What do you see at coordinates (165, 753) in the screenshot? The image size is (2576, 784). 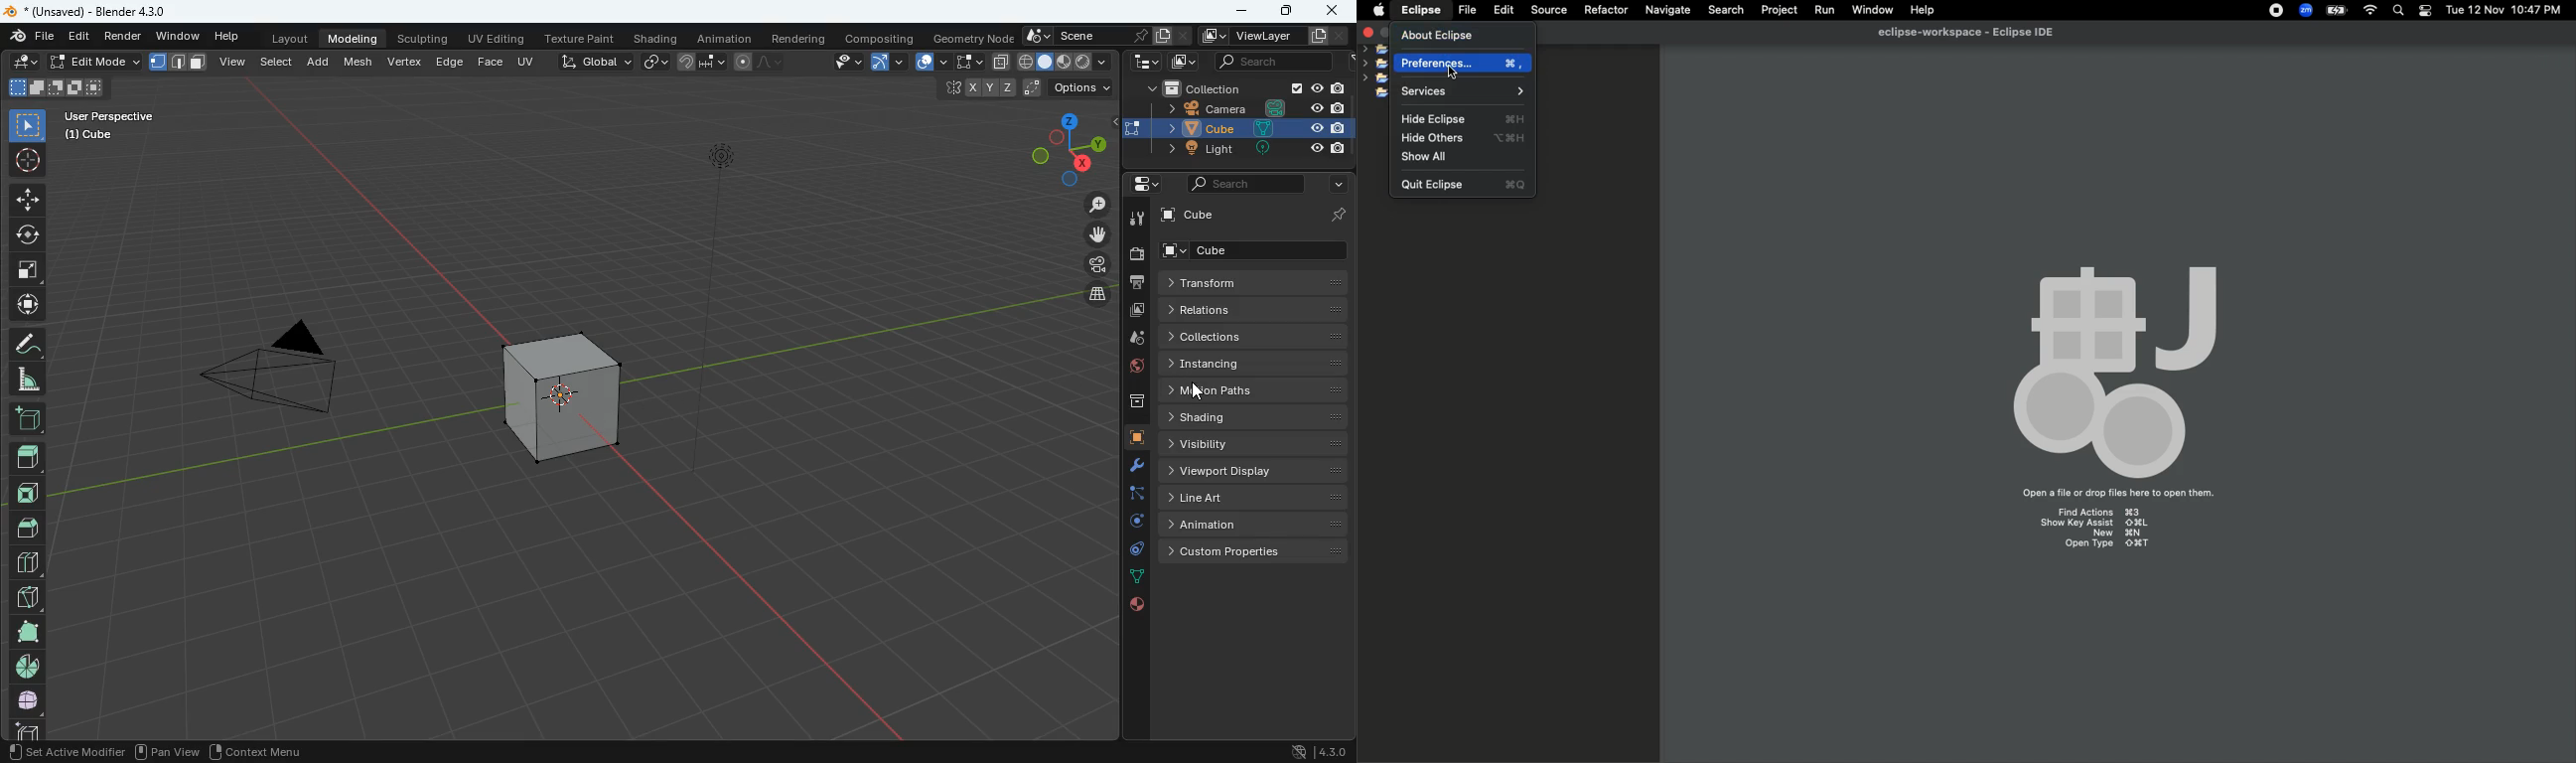 I see `pan view` at bounding box center [165, 753].